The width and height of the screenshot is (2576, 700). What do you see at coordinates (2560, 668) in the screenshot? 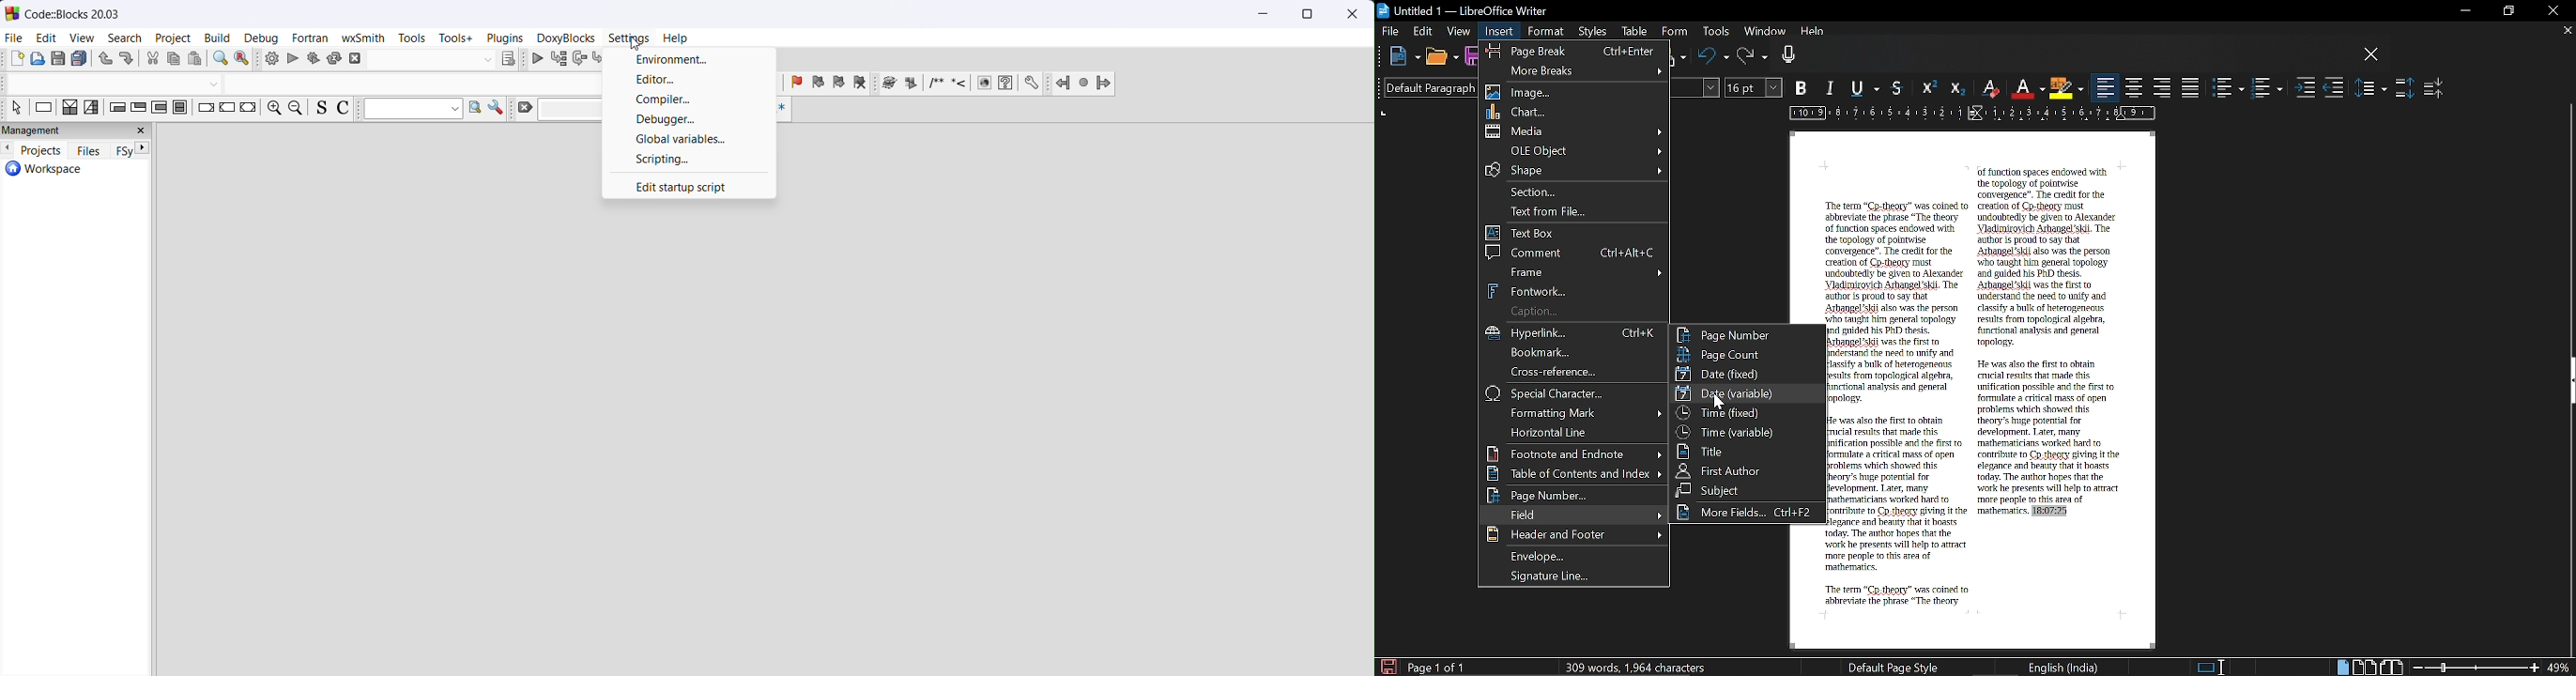
I see `Current zoom` at bounding box center [2560, 668].